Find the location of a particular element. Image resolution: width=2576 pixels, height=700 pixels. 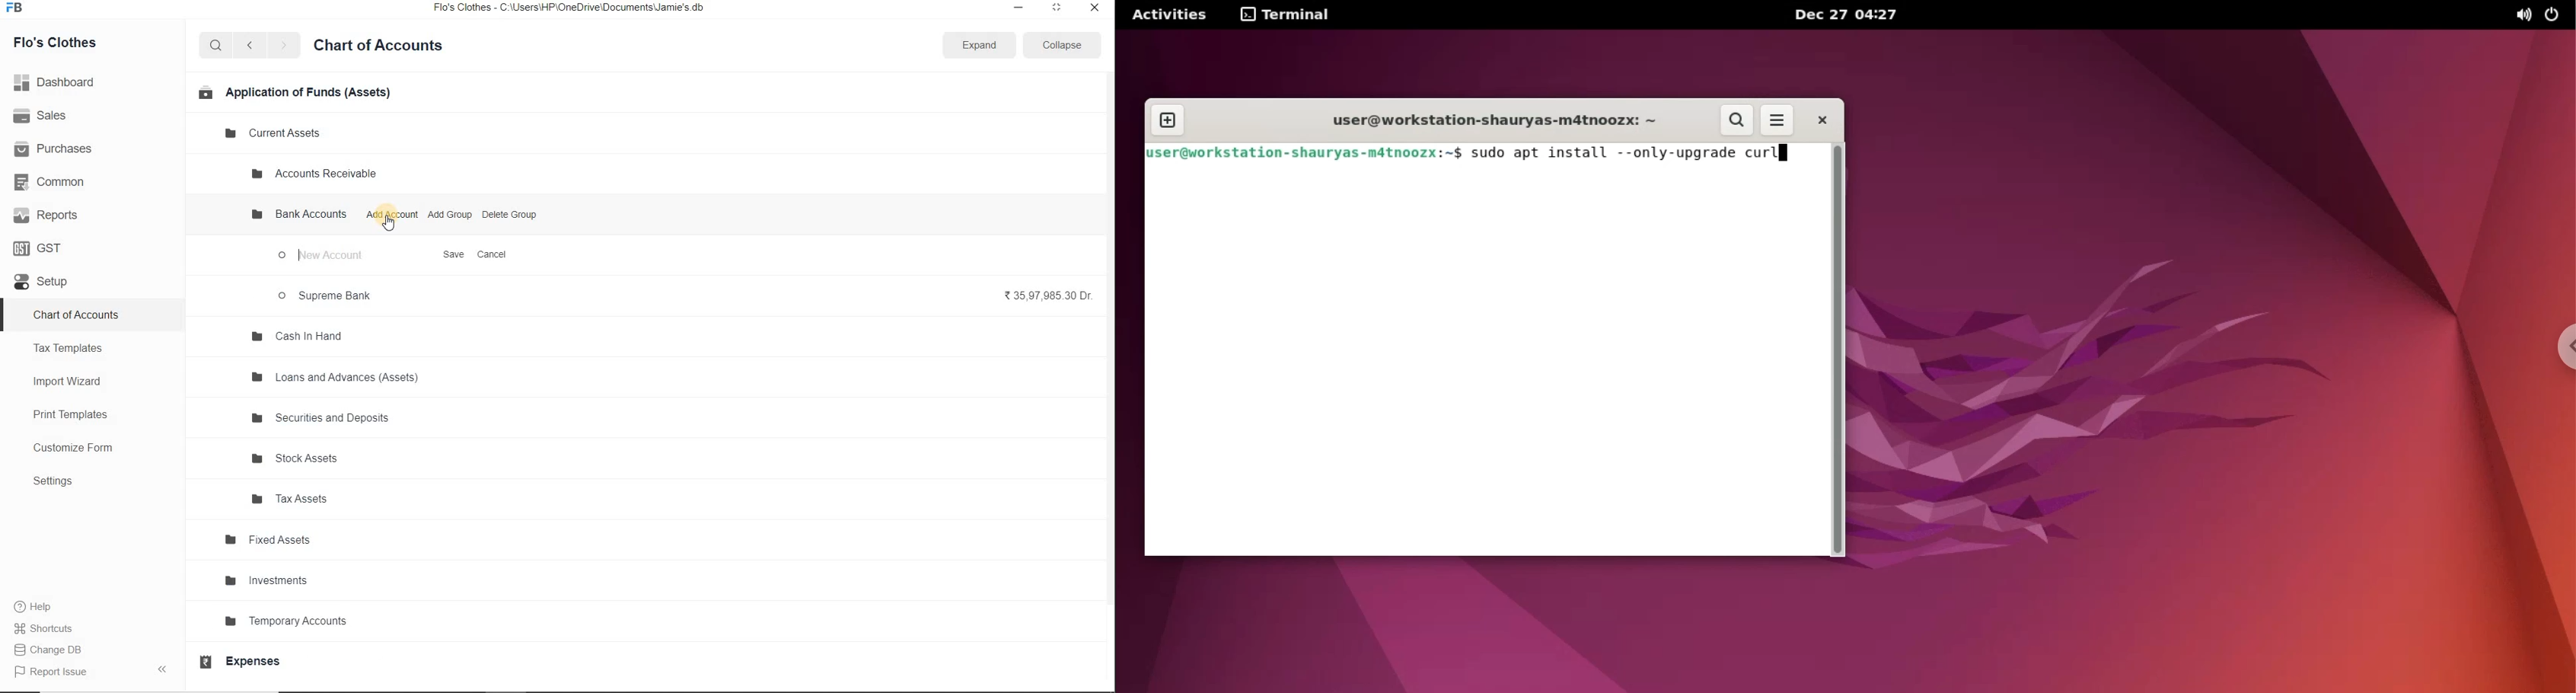

terminal is located at coordinates (1286, 14).